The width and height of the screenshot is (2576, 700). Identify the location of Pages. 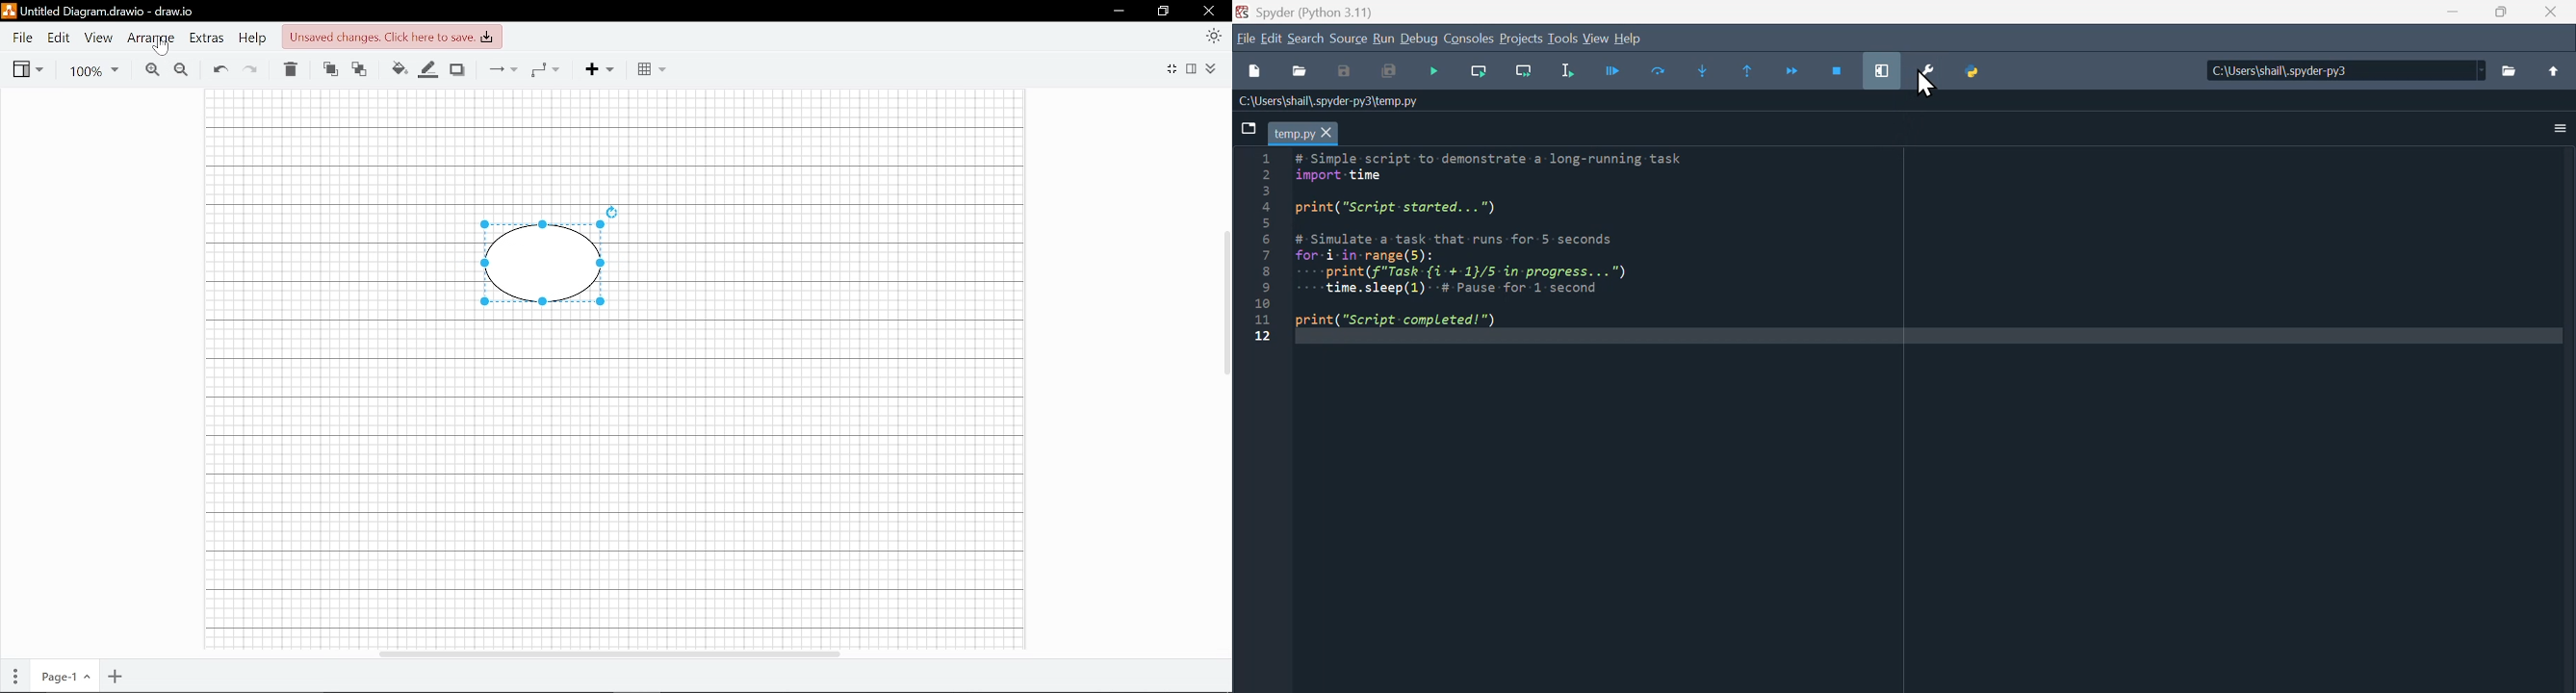
(16, 677).